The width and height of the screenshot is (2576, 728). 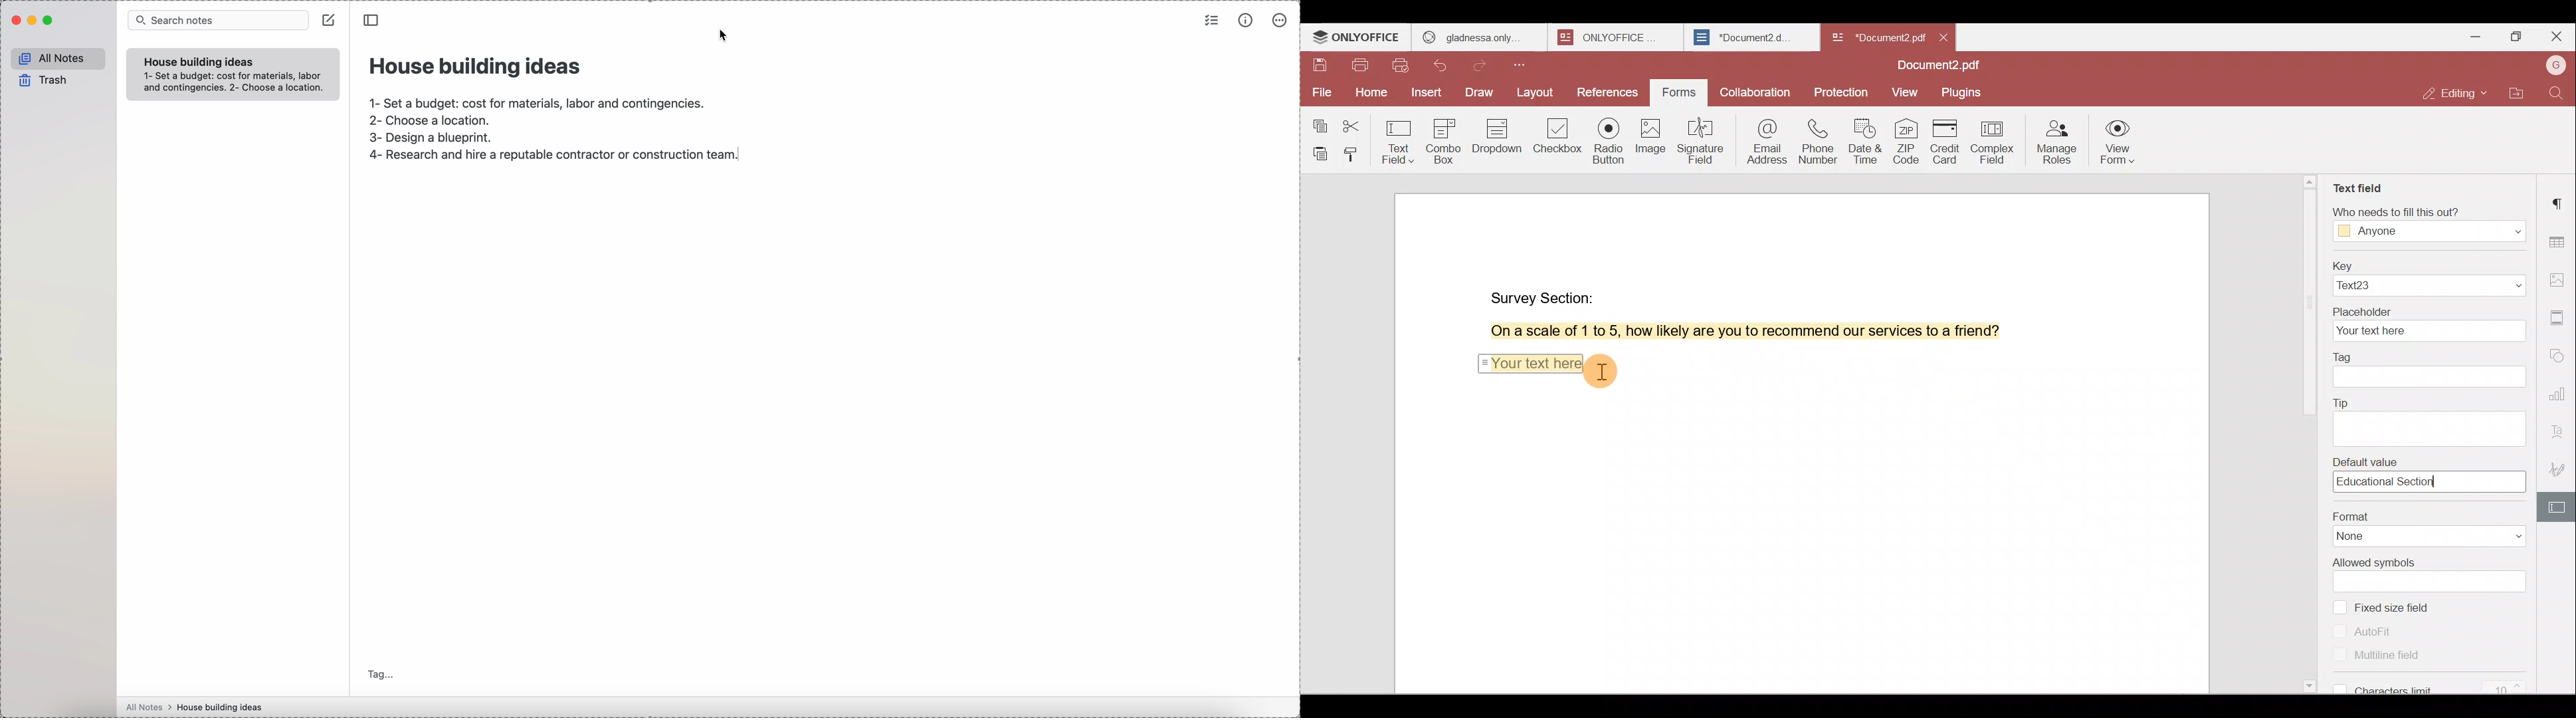 I want to click on Form settings, so click(x=2553, y=507).